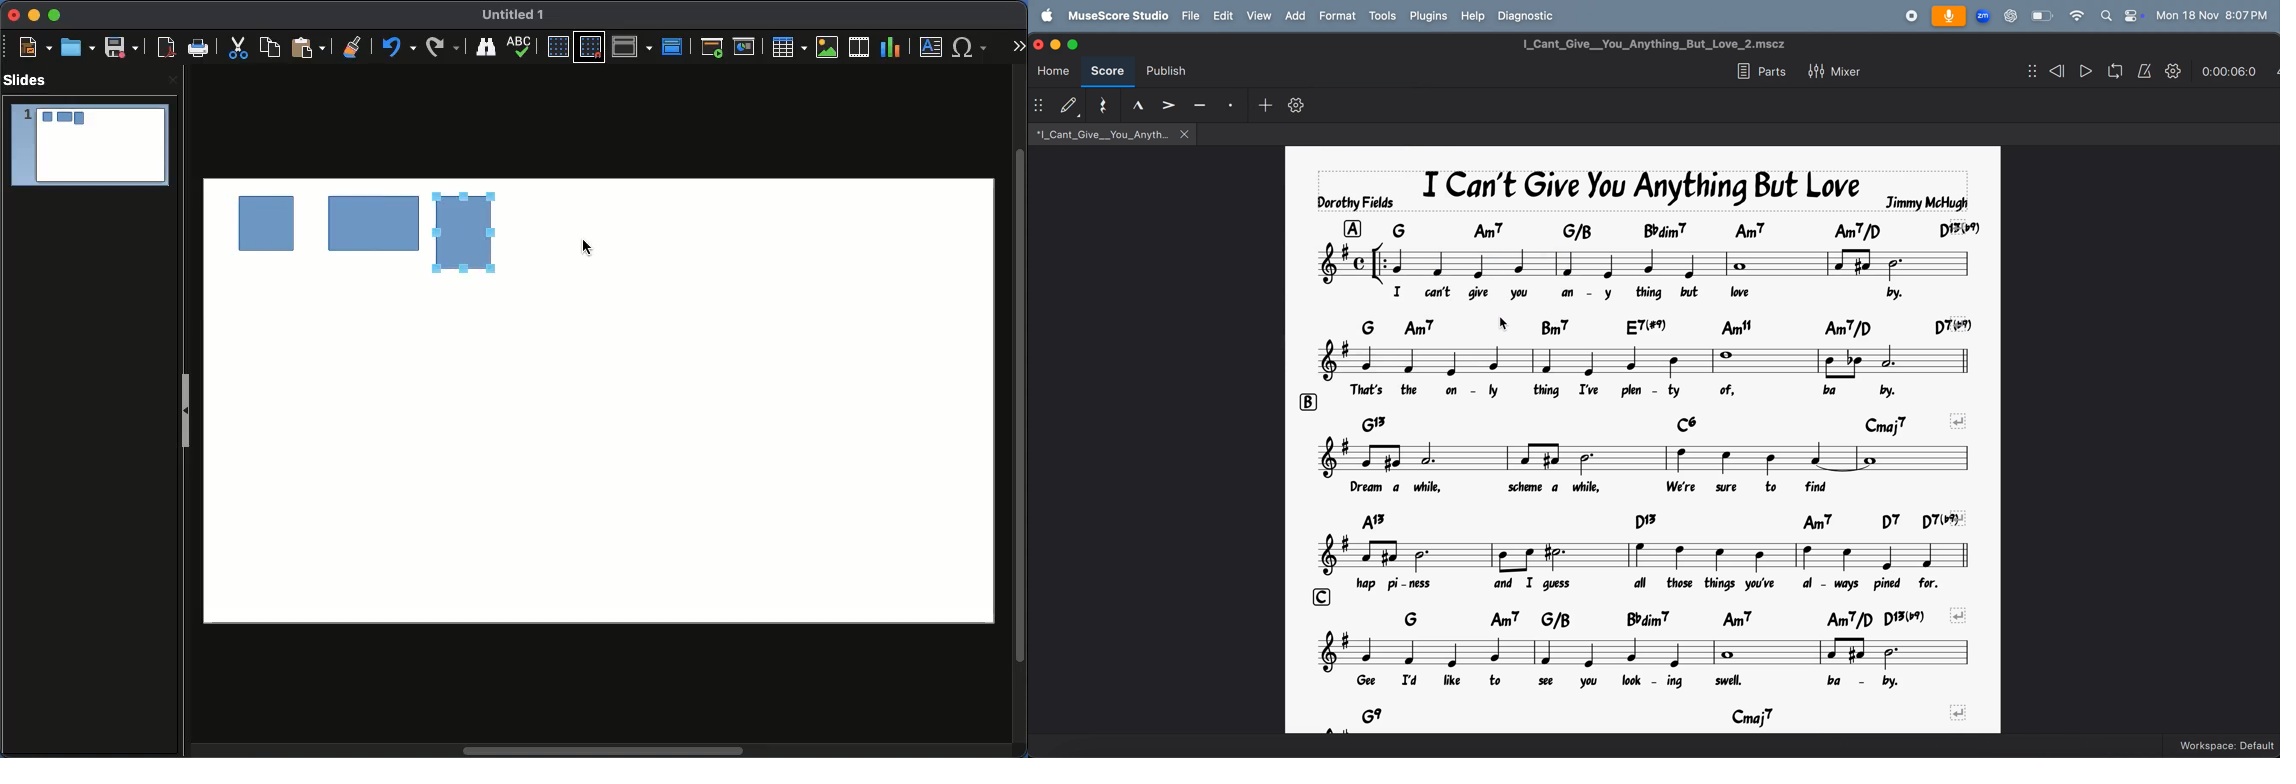 This screenshot has height=784, width=2296. Describe the element at coordinates (1223, 15) in the screenshot. I see `edit` at that location.